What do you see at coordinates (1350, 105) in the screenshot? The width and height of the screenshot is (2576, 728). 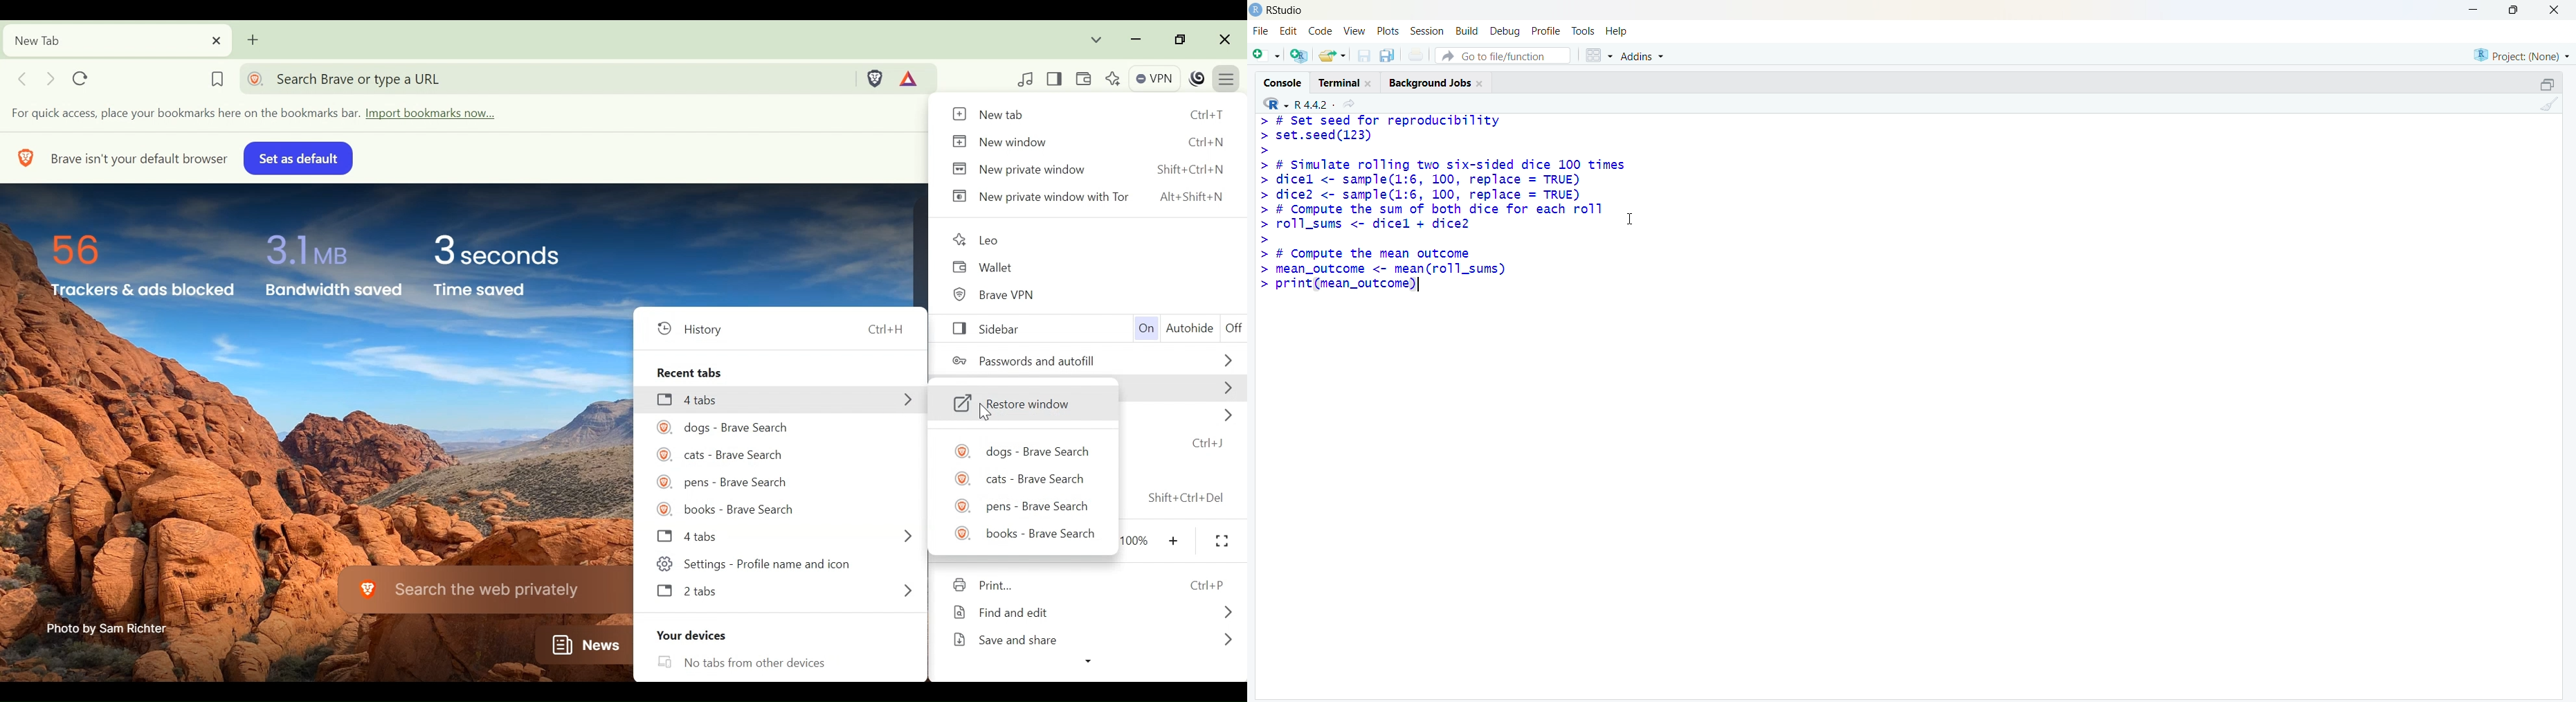 I see `share icon ` at bounding box center [1350, 105].